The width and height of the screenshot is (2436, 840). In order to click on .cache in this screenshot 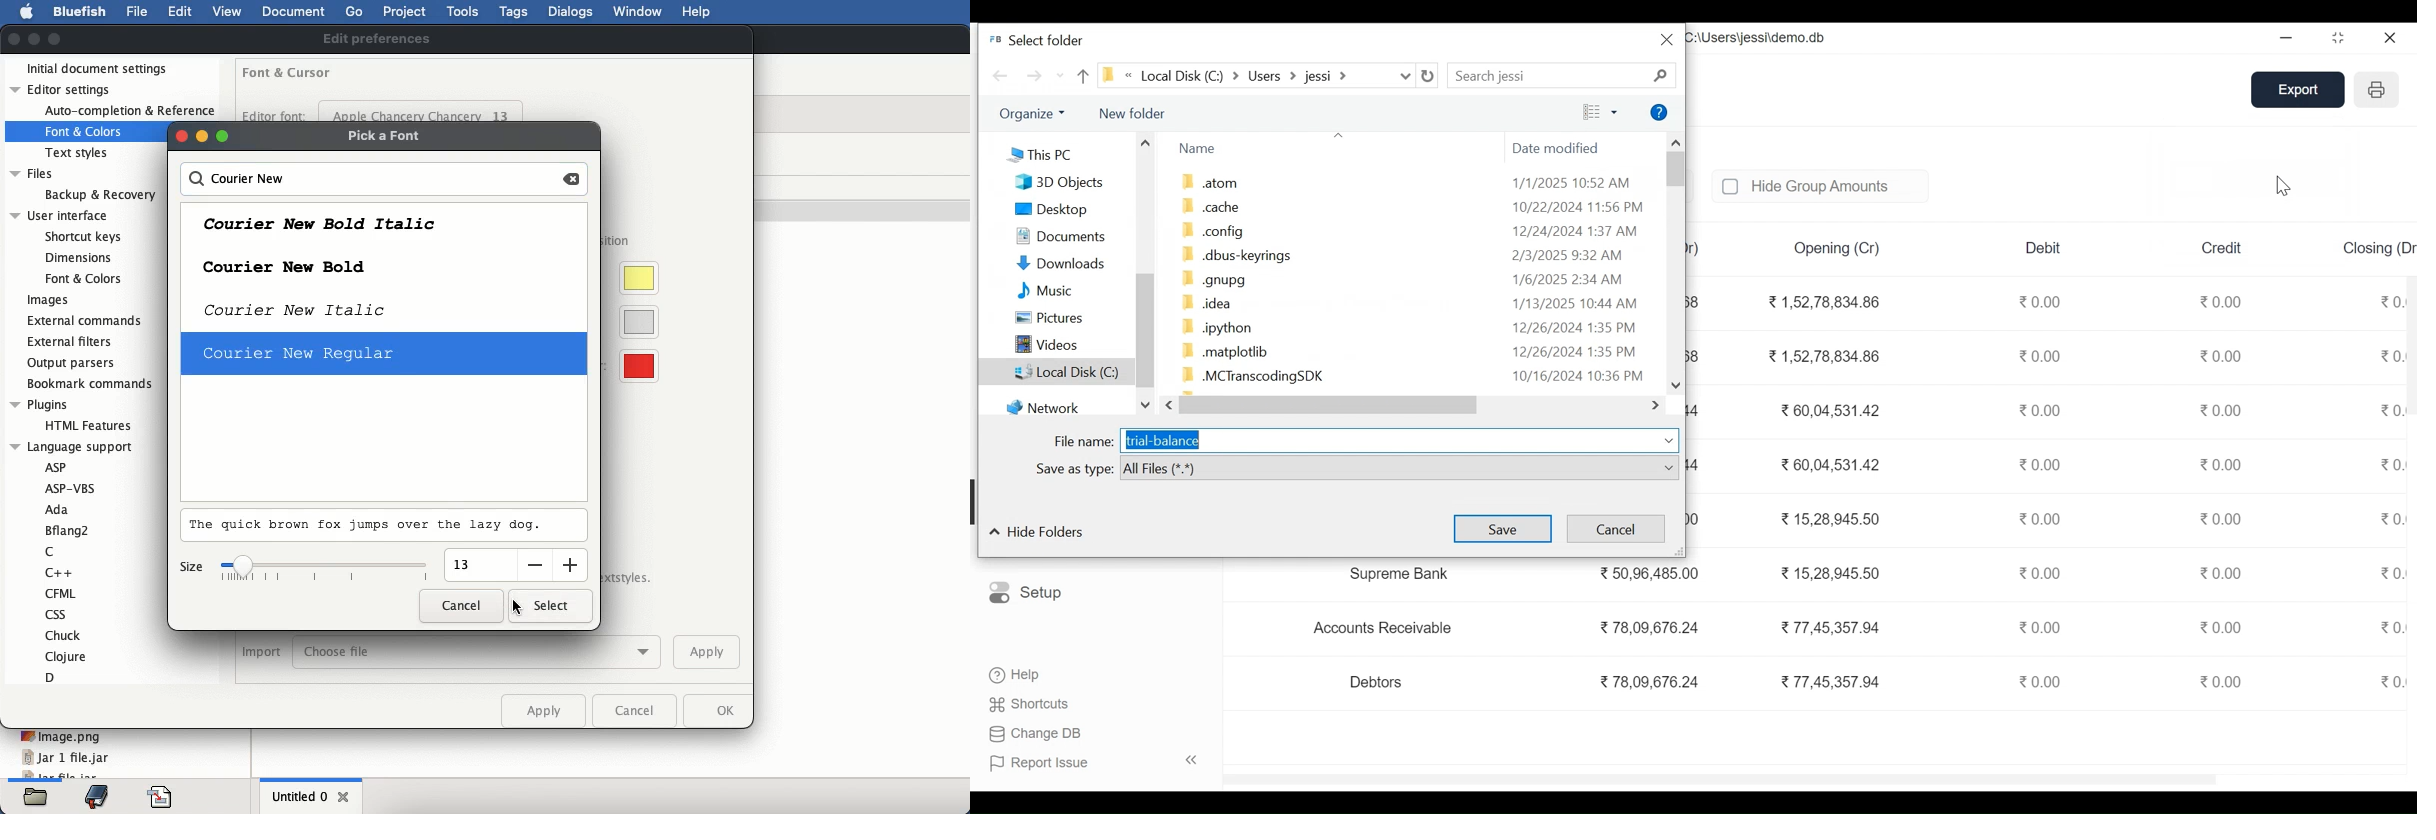, I will do `click(1212, 205)`.